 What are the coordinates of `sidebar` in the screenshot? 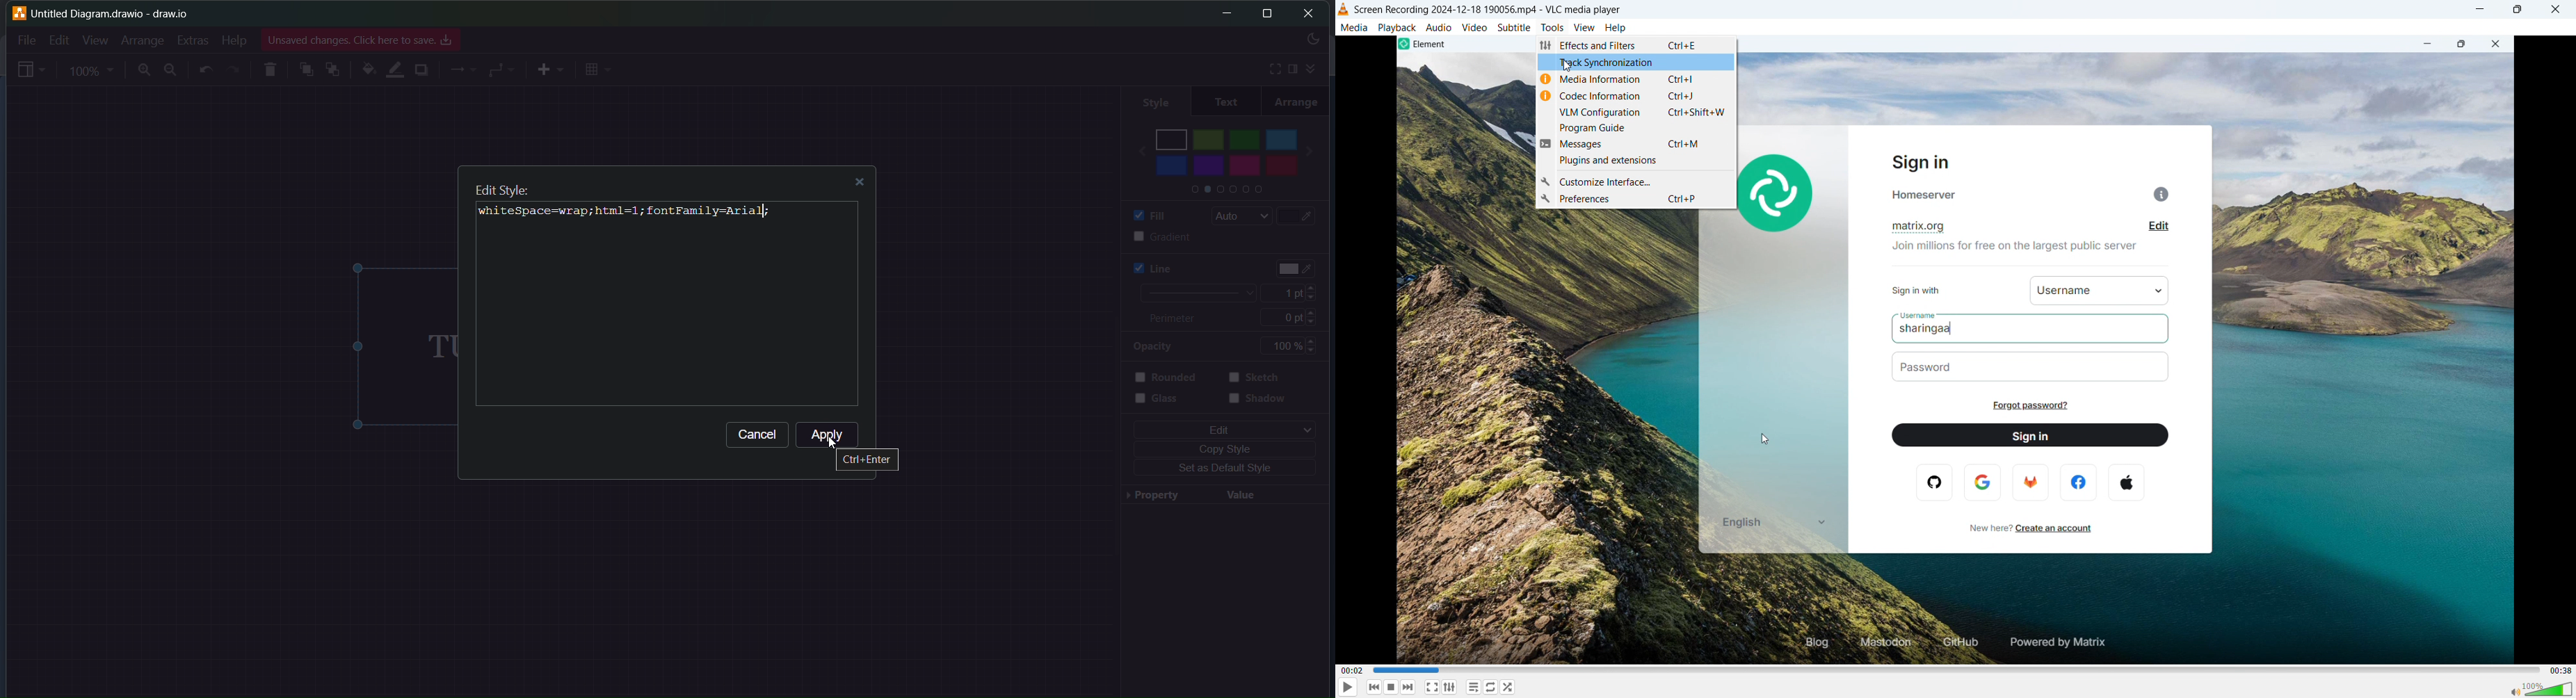 It's located at (31, 72).